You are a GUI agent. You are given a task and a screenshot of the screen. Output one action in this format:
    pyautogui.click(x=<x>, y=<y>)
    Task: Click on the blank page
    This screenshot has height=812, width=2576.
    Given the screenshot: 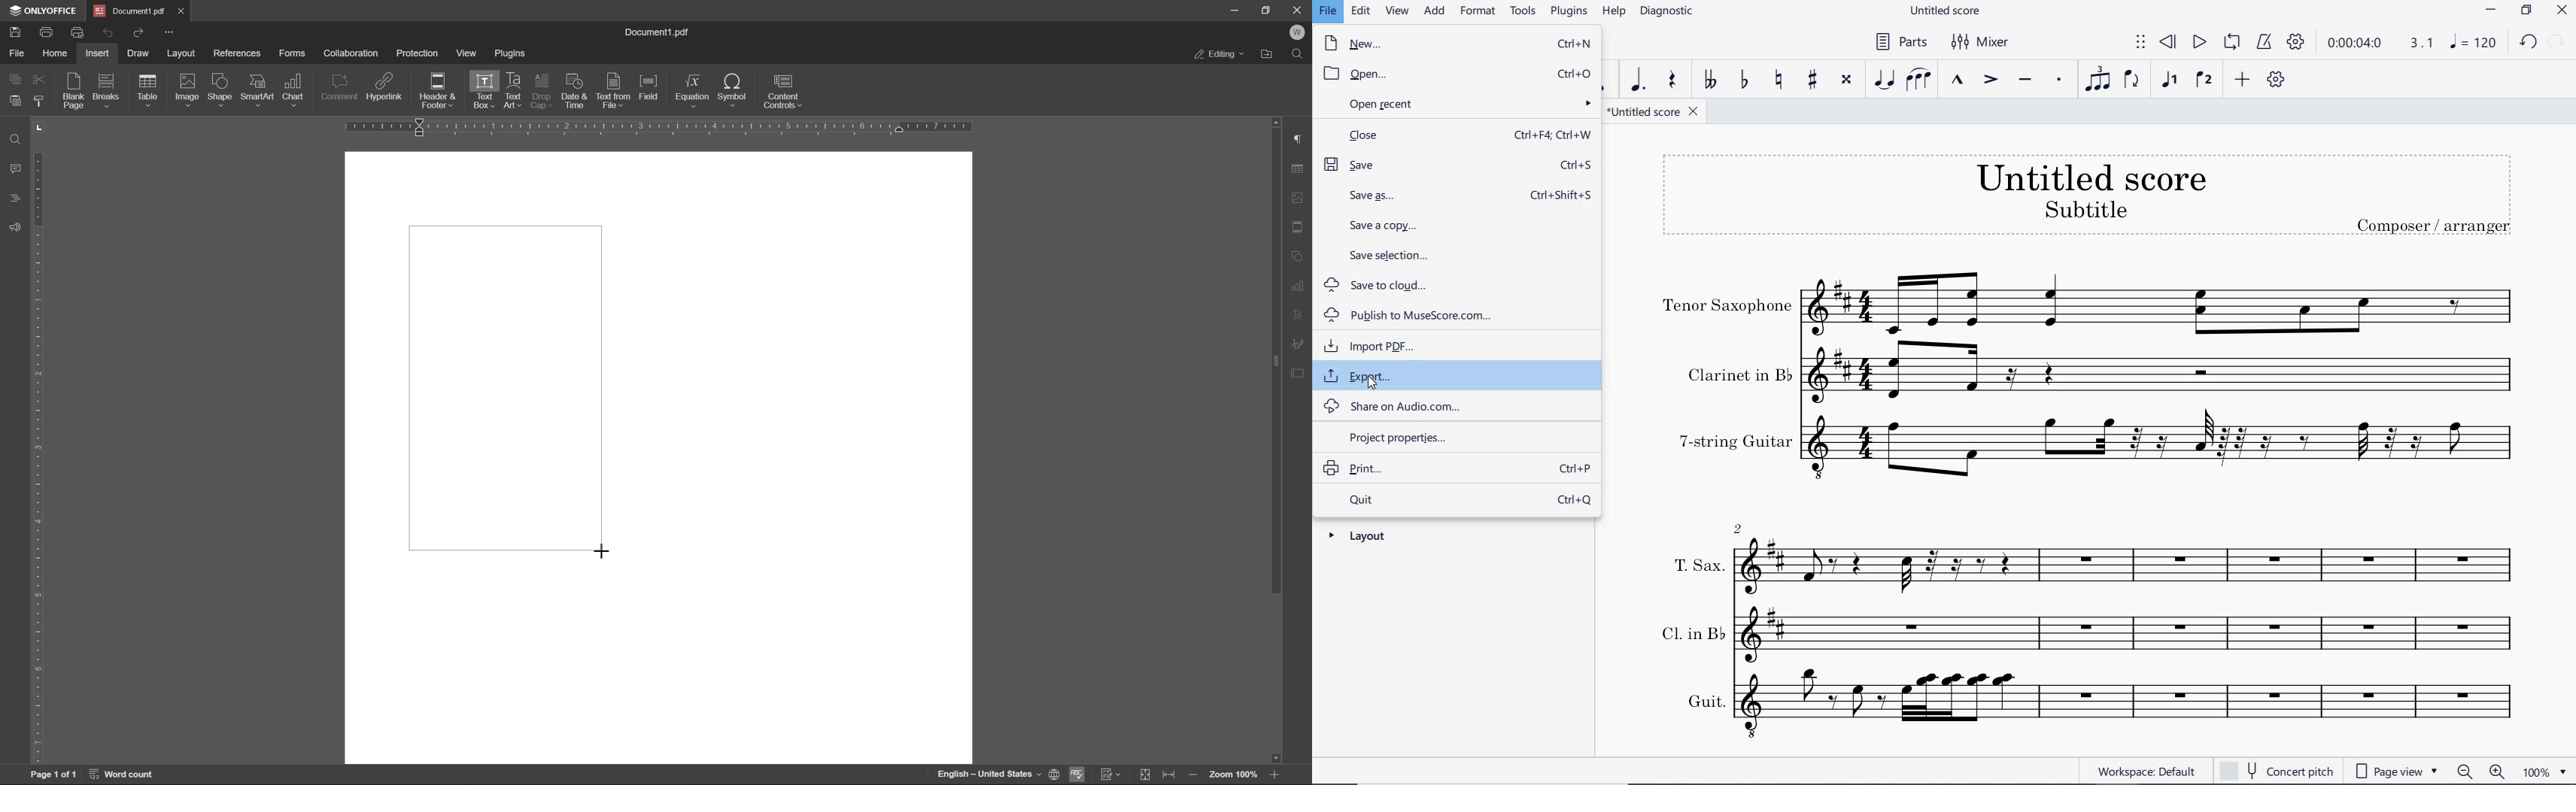 What is the action you would take?
    pyautogui.click(x=74, y=90)
    